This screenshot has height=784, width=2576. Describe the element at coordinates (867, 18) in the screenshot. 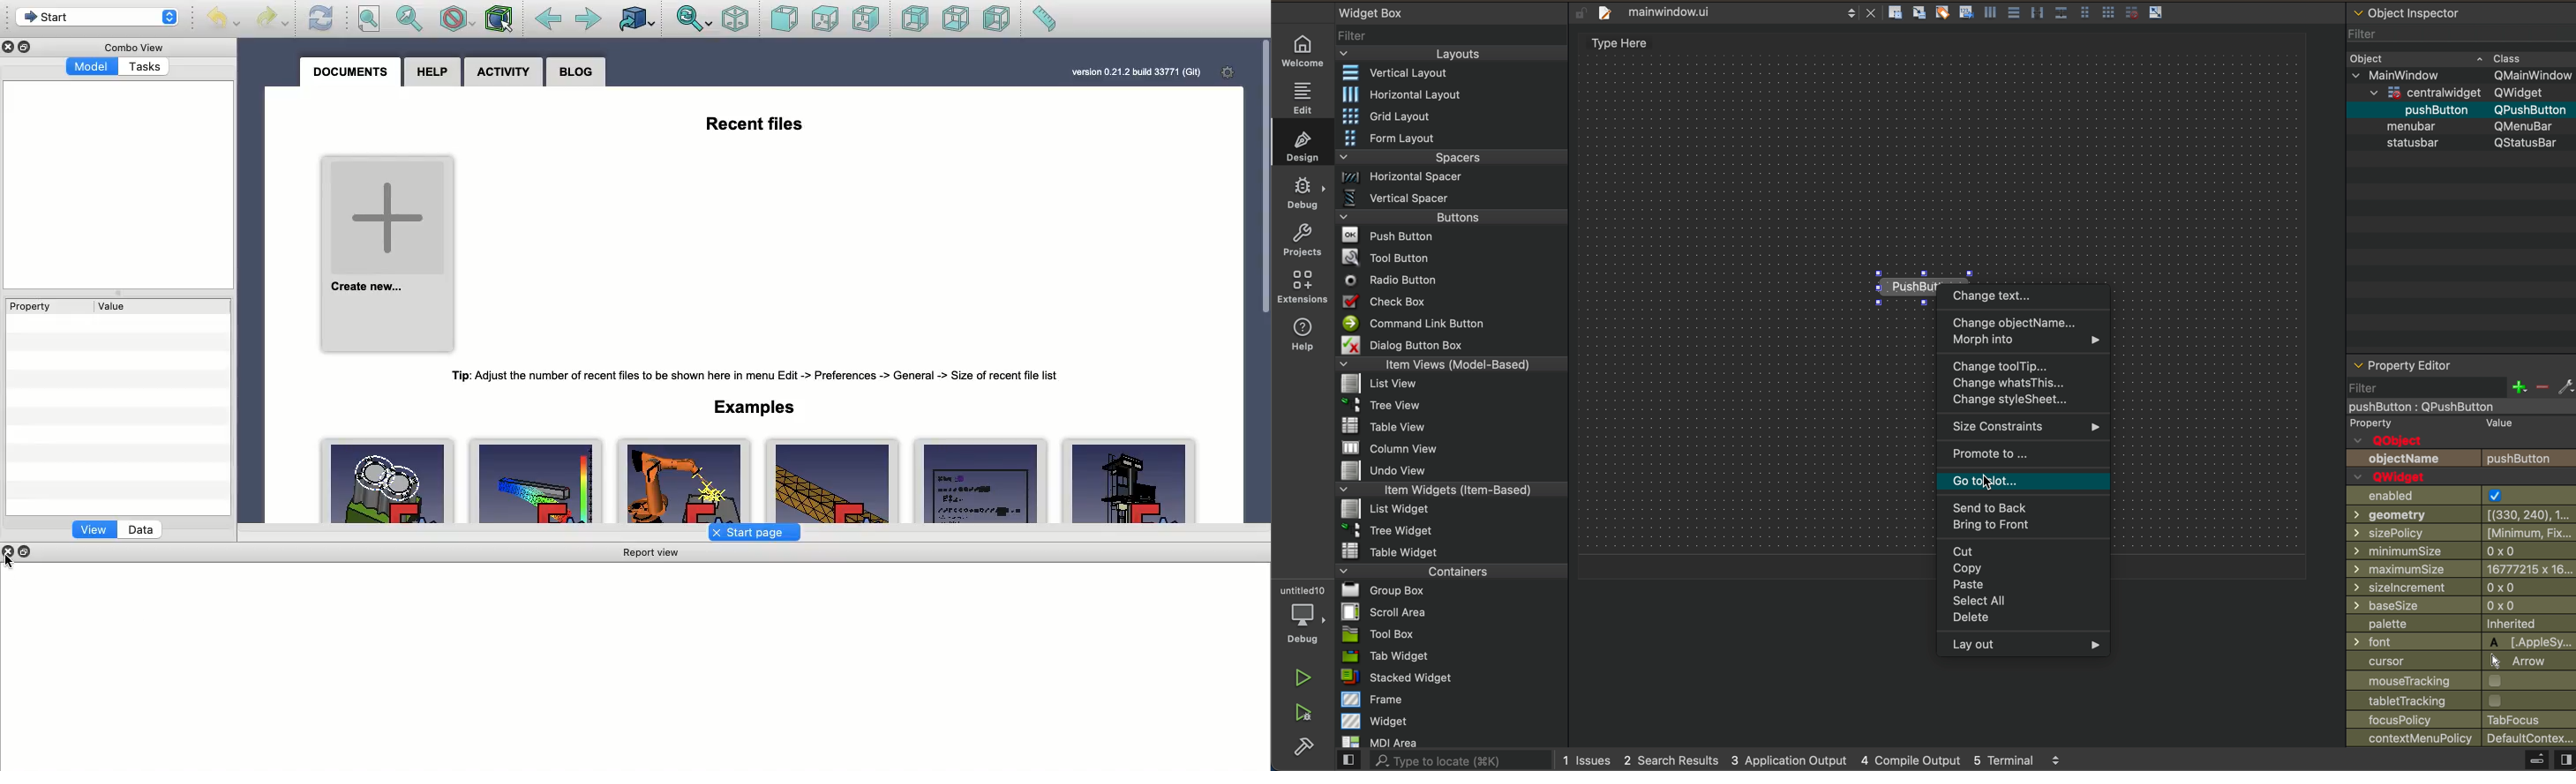

I see `Right` at that location.